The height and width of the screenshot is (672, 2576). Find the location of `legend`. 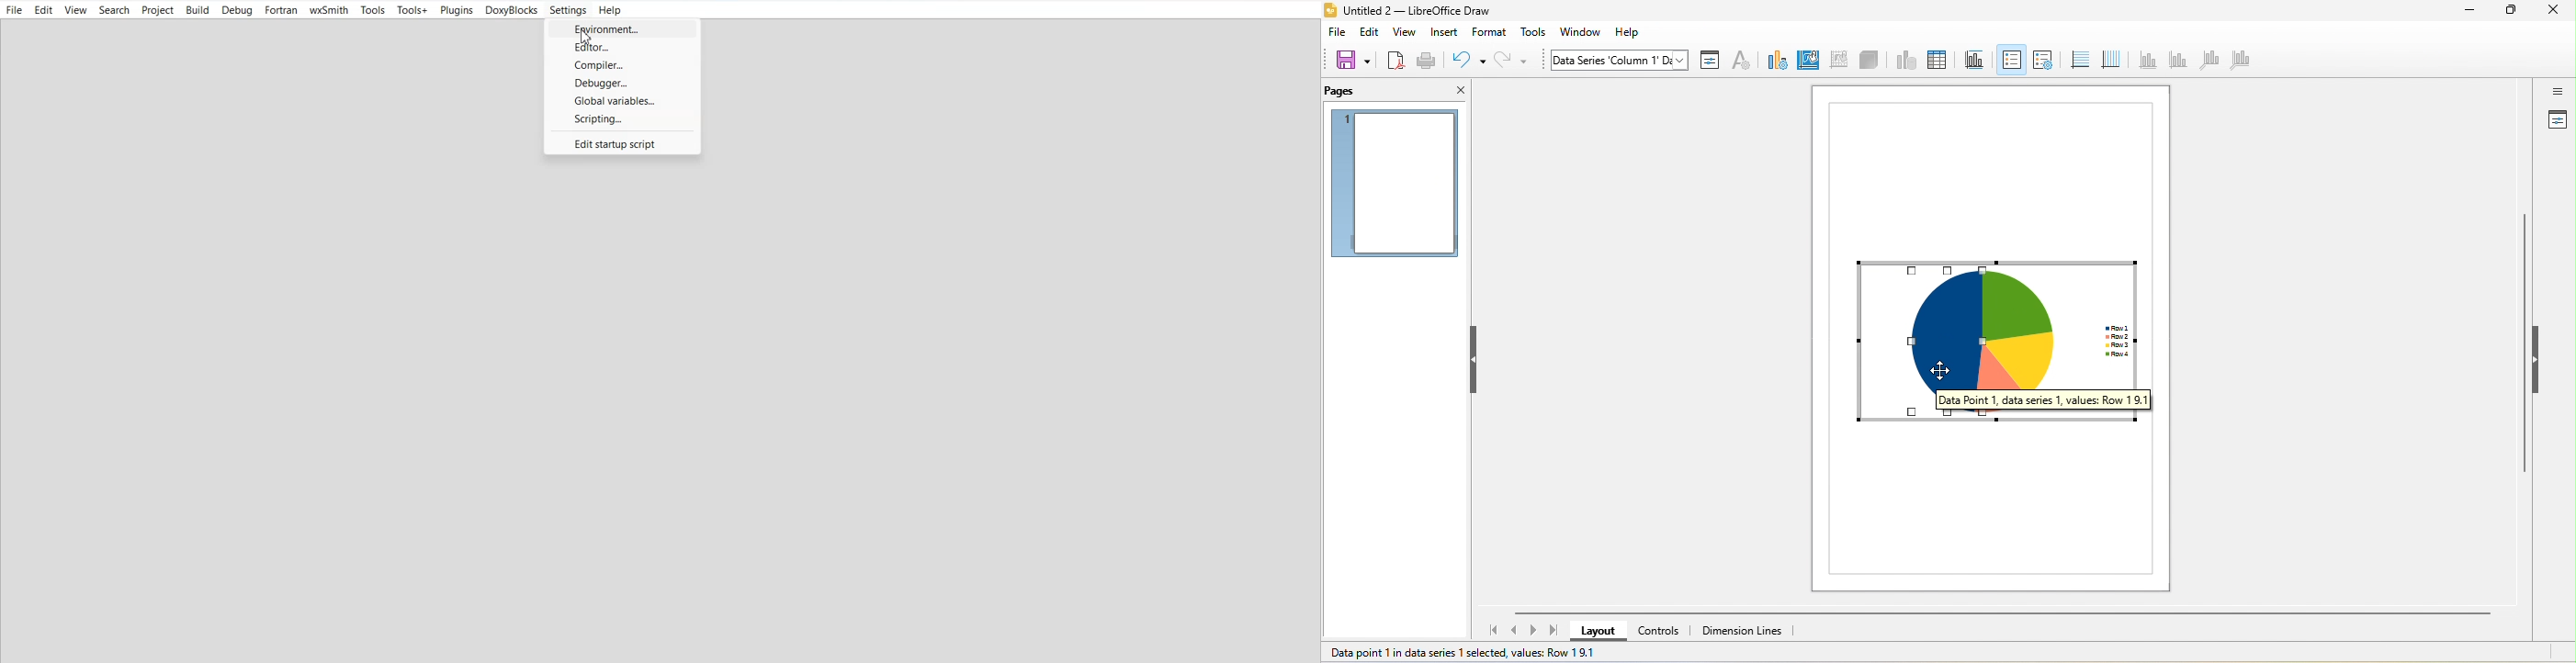

legend is located at coordinates (2042, 59).